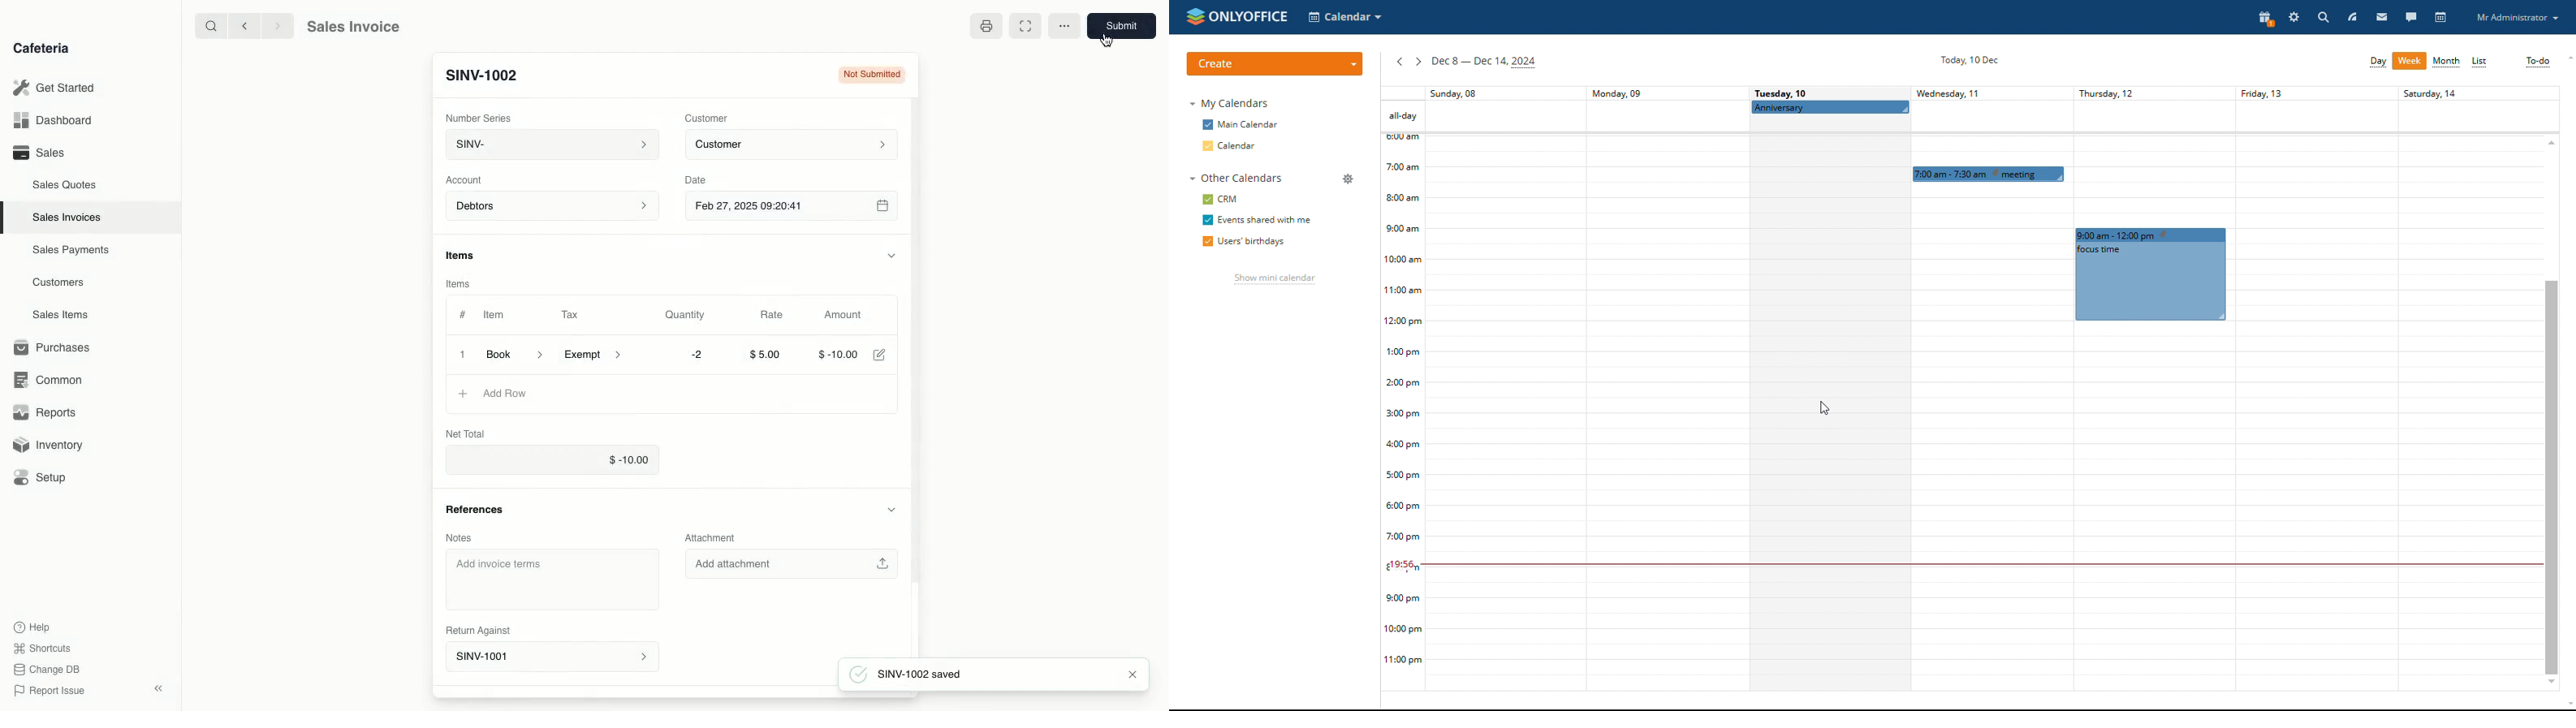 The image size is (2576, 728). What do you see at coordinates (463, 255) in the screenshot?
I see `Items` at bounding box center [463, 255].